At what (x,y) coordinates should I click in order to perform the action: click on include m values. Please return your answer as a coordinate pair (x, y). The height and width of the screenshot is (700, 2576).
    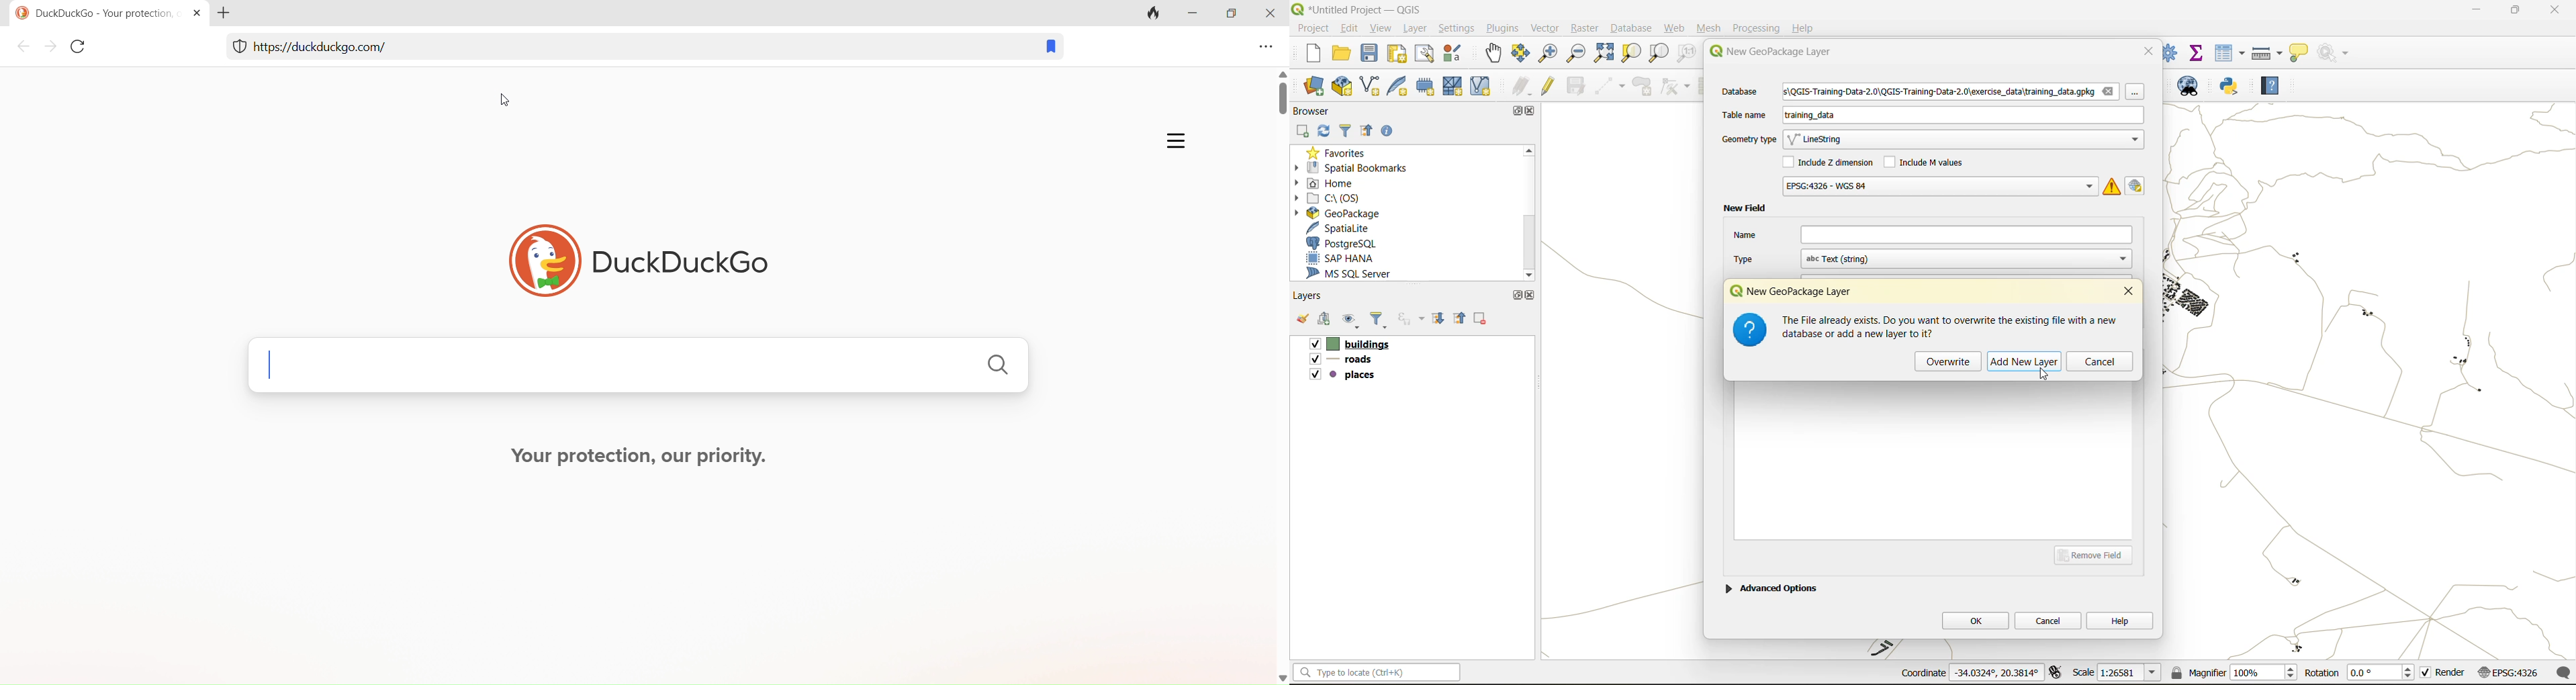
    Looking at the image, I should click on (1927, 161).